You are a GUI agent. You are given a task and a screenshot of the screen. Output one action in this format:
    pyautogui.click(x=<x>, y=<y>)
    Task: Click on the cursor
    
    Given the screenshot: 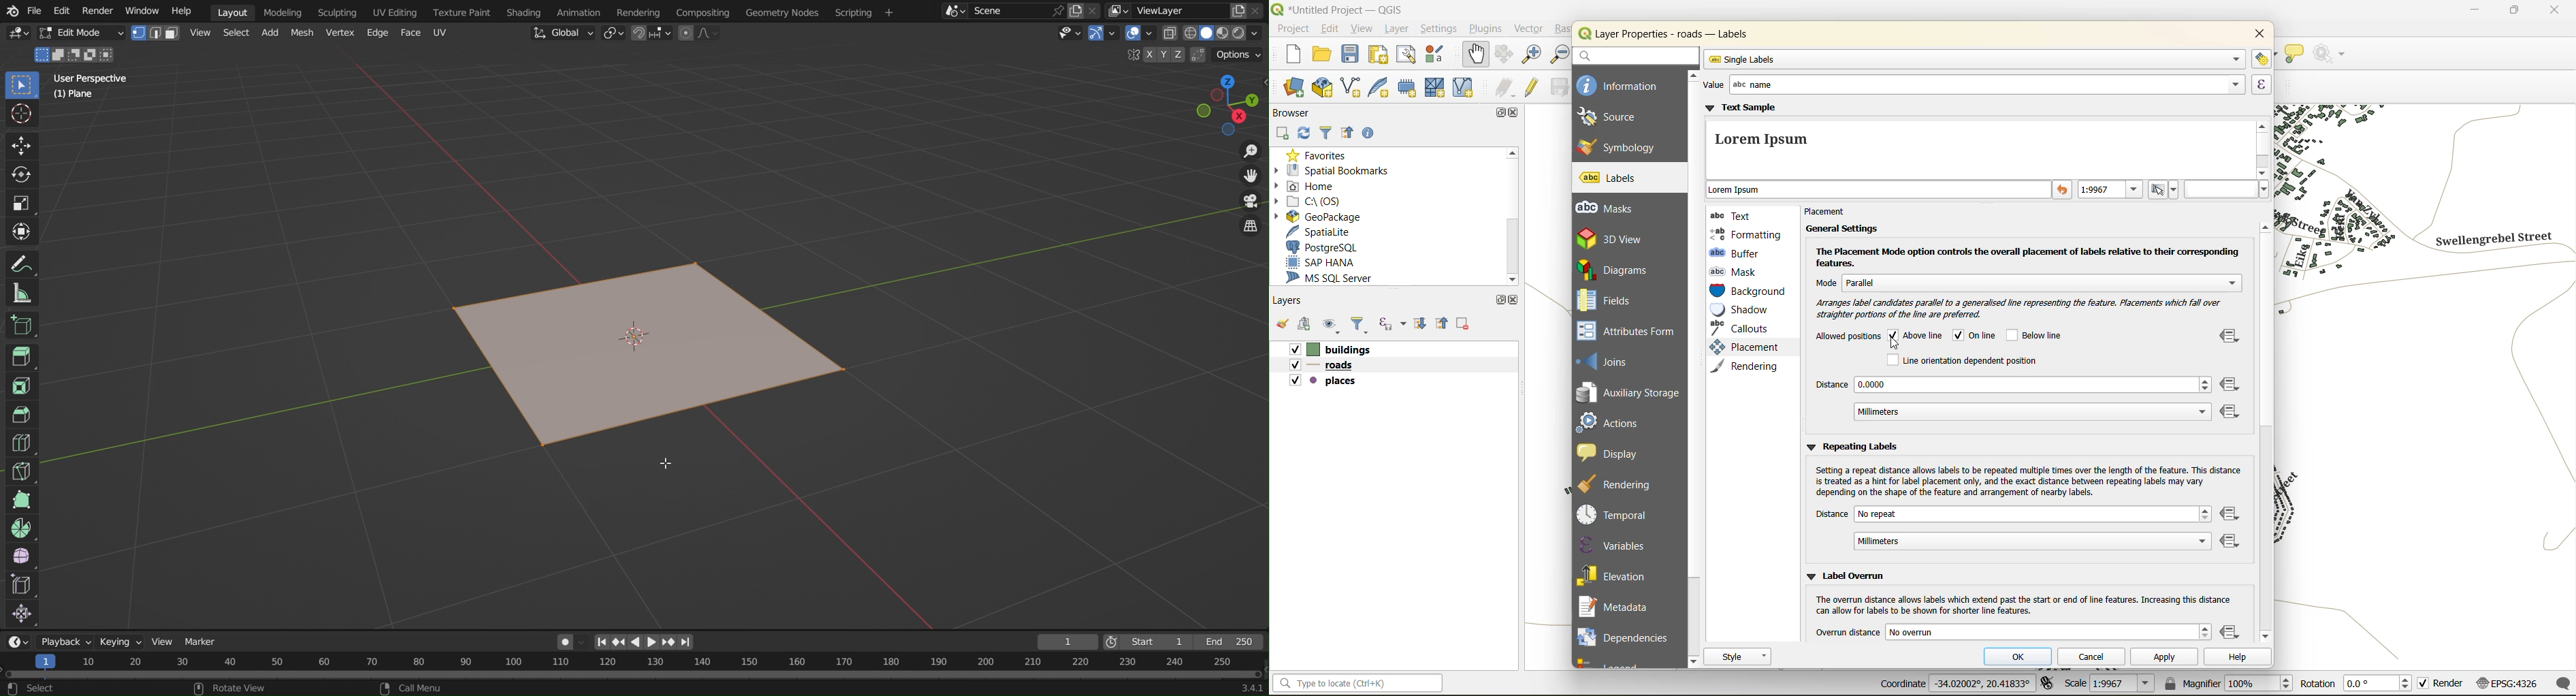 What is the action you would take?
    pyautogui.click(x=1896, y=344)
    